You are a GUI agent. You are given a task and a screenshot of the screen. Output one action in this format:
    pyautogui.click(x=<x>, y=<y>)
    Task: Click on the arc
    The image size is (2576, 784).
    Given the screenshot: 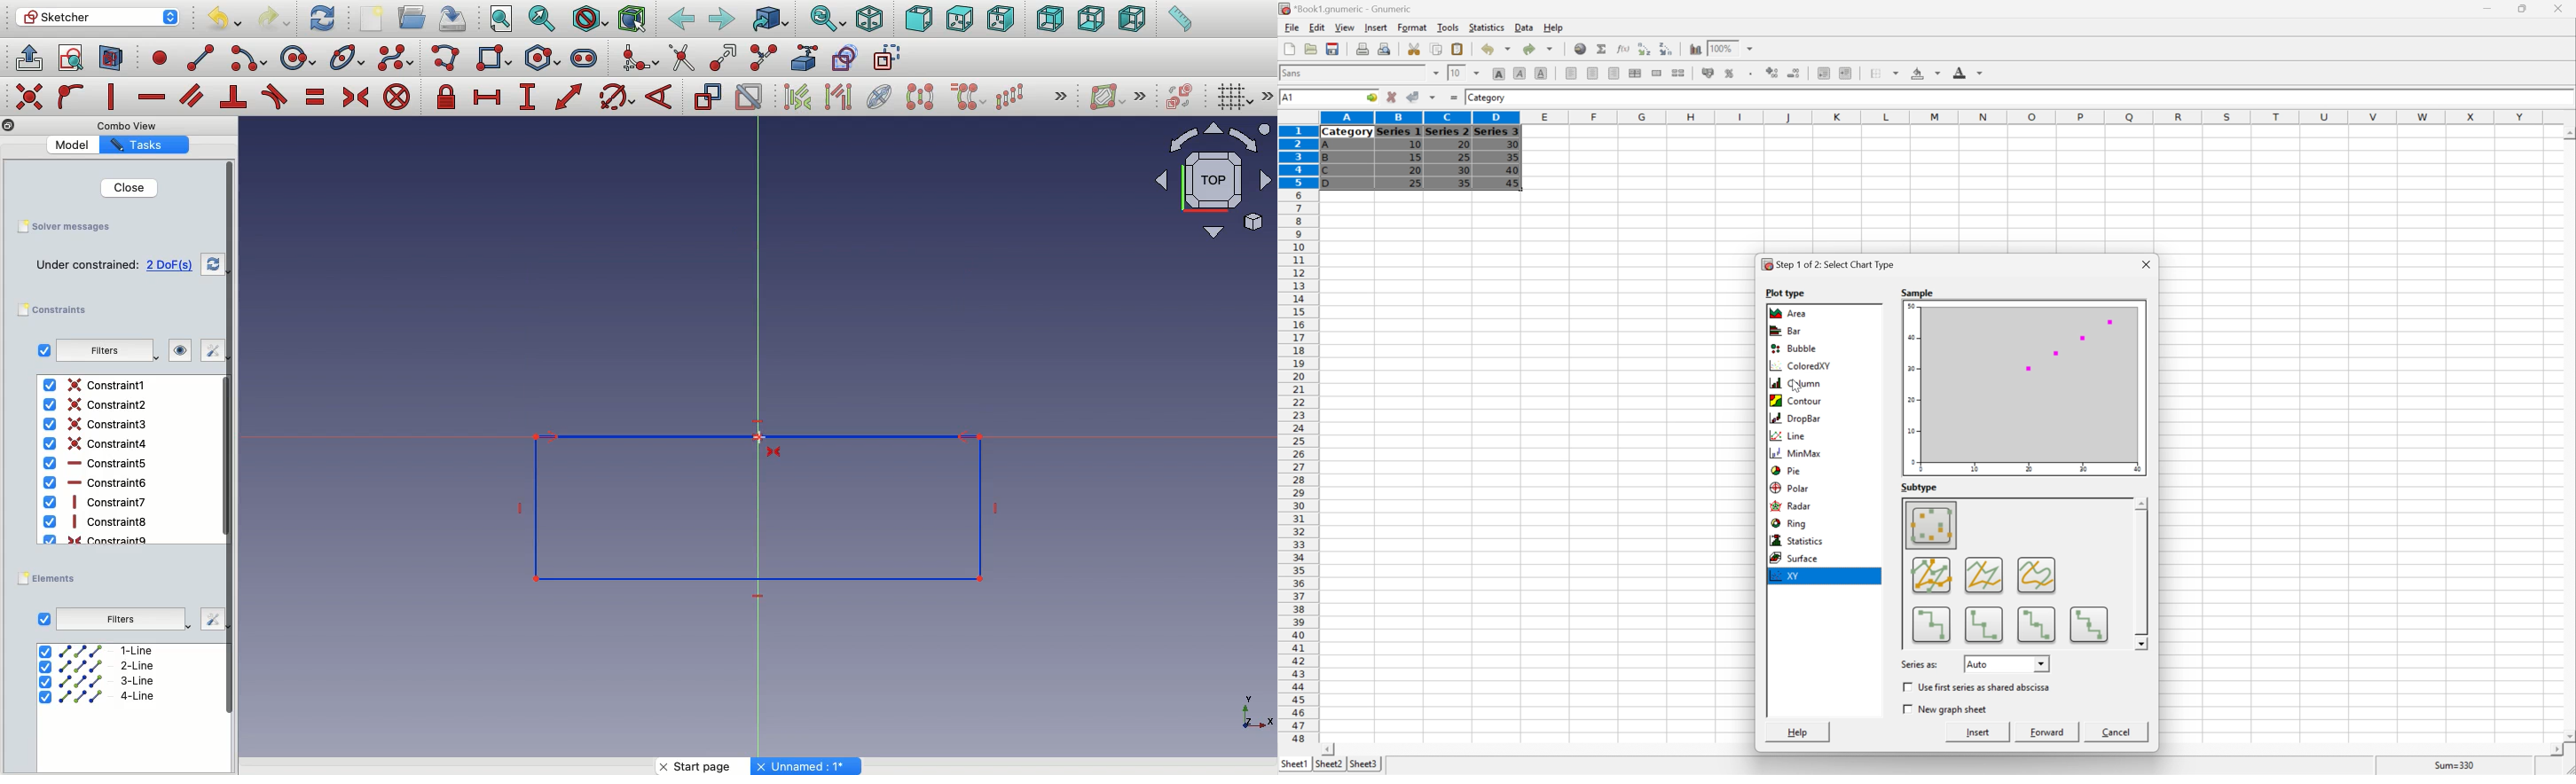 What is the action you would take?
    pyautogui.click(x=250, y=59)
    